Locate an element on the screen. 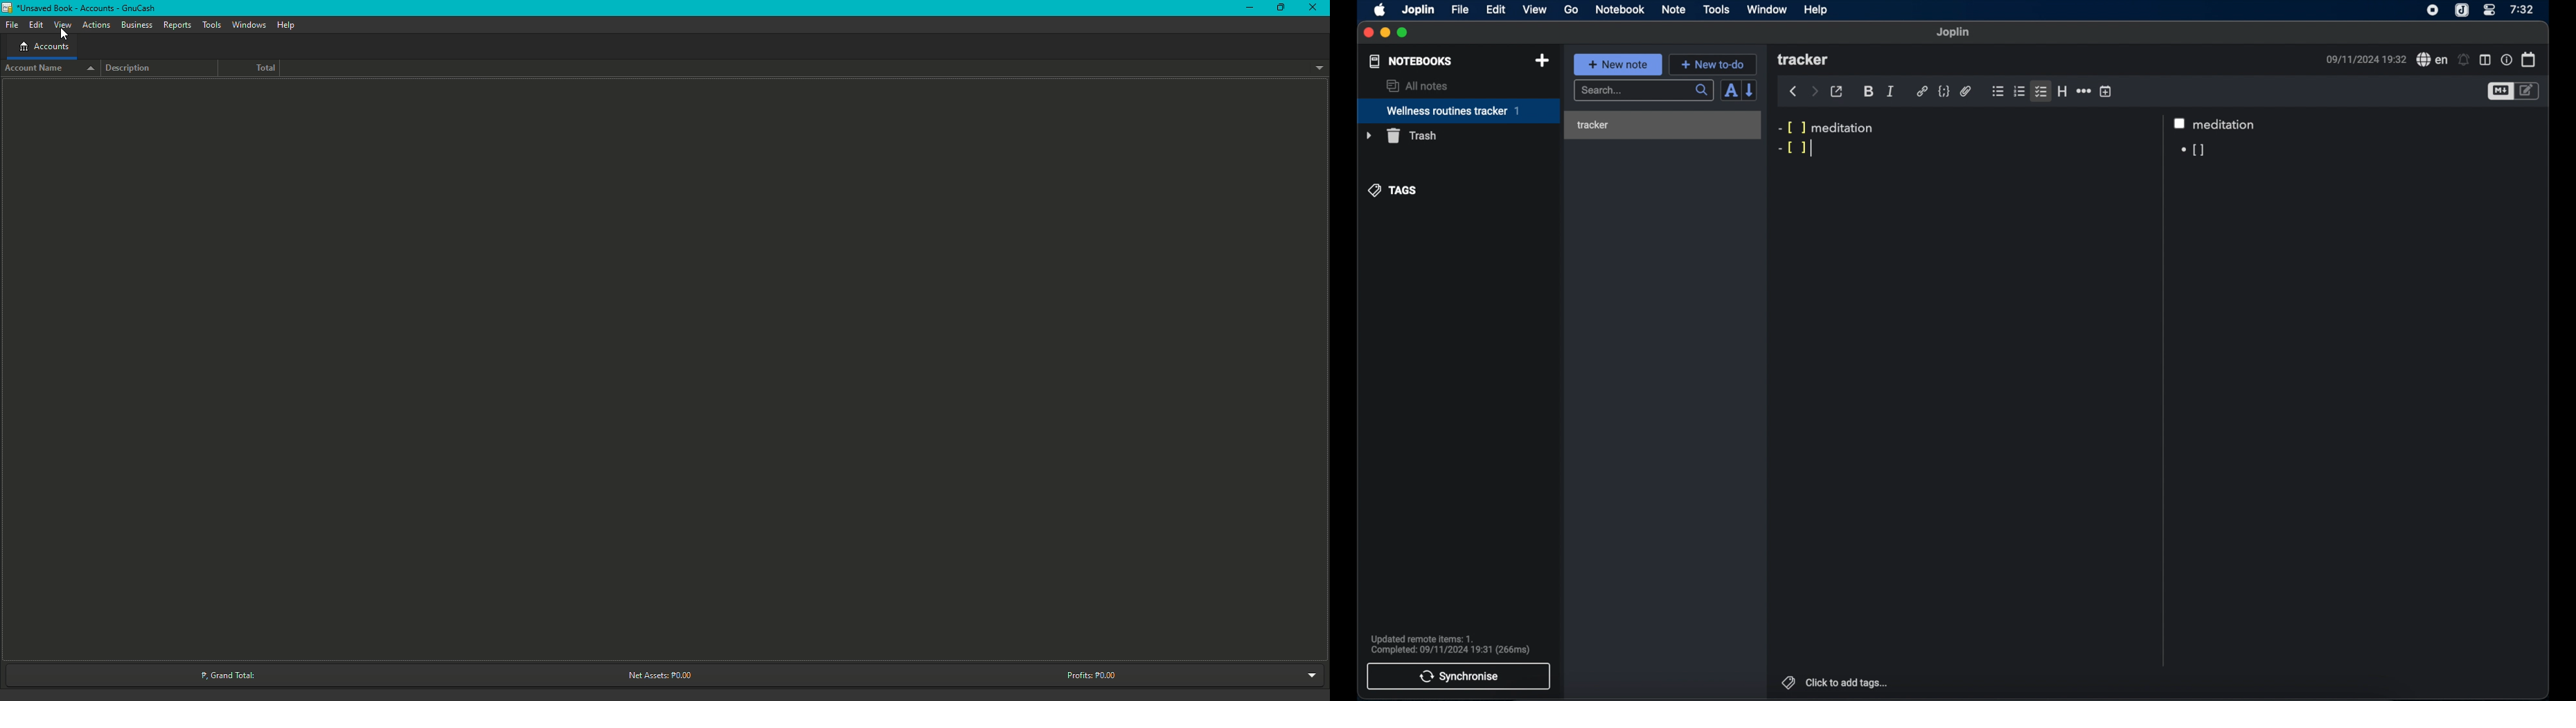 The image size is (2576, 728). all notes is located at coordinates (1416, 86).